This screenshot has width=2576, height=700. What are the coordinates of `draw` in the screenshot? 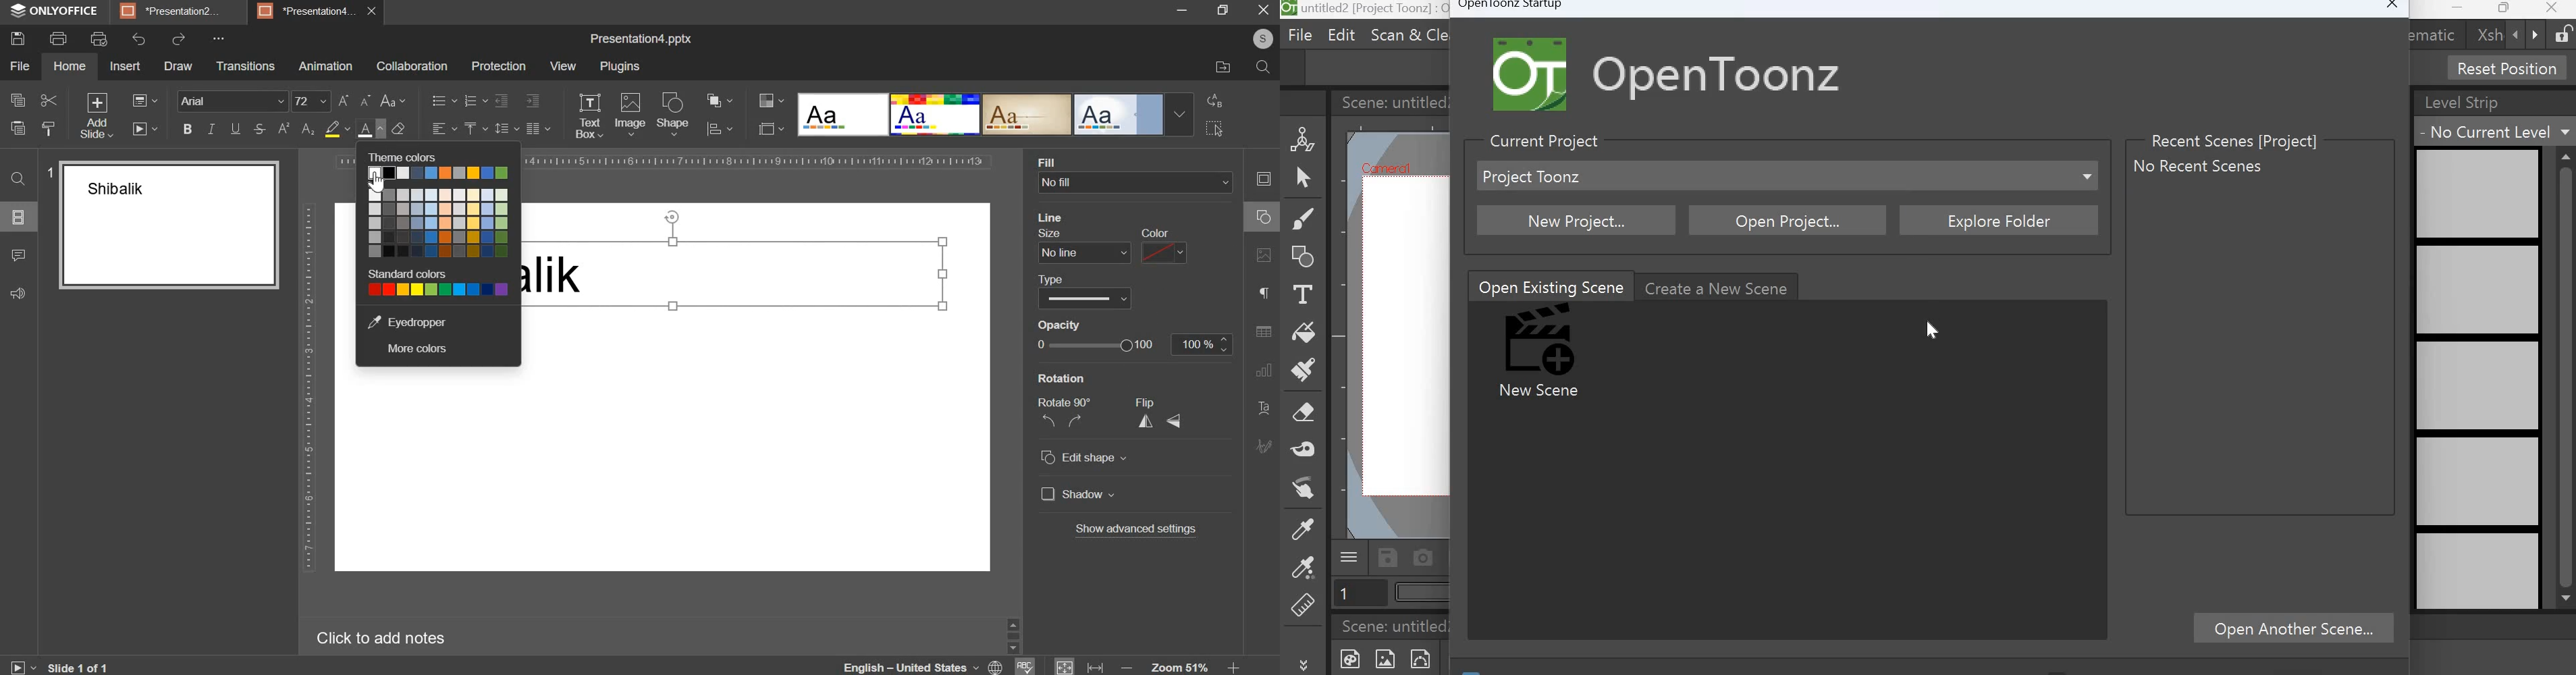 It's located at (177, 66).